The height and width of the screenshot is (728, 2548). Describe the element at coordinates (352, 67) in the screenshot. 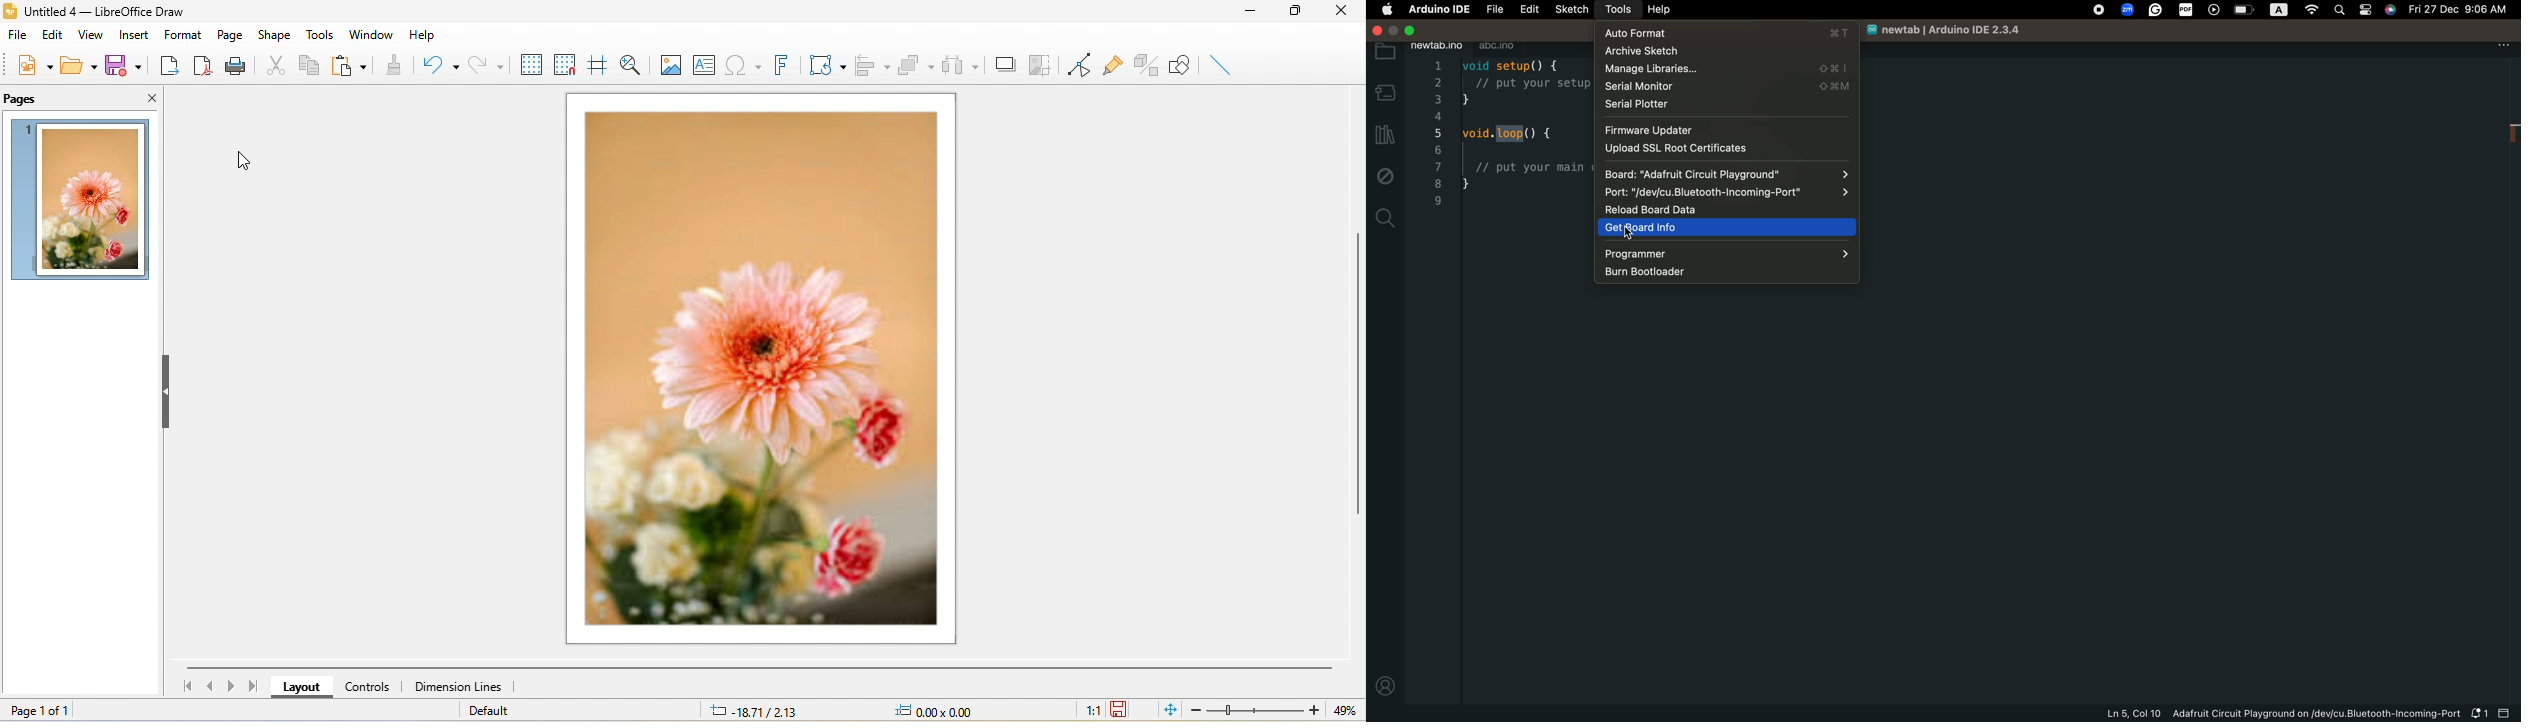

I see `paste` at that location.